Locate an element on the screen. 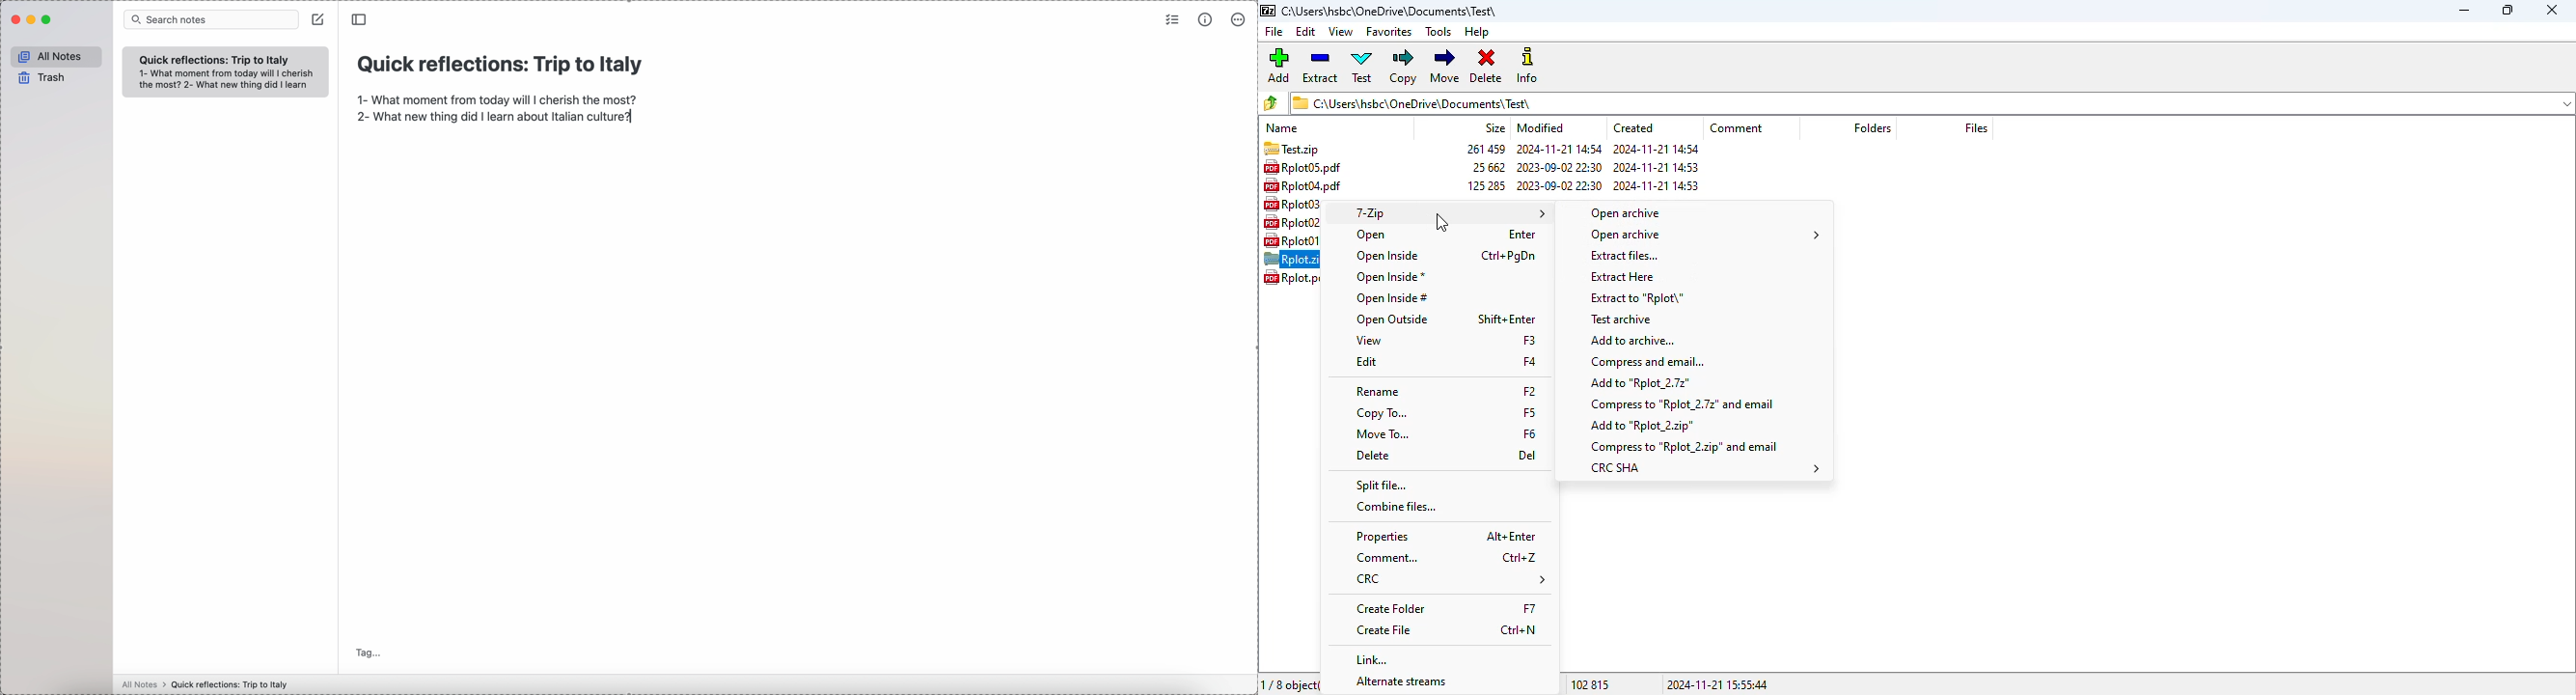  combine files is located at coordinates (1398, 507).